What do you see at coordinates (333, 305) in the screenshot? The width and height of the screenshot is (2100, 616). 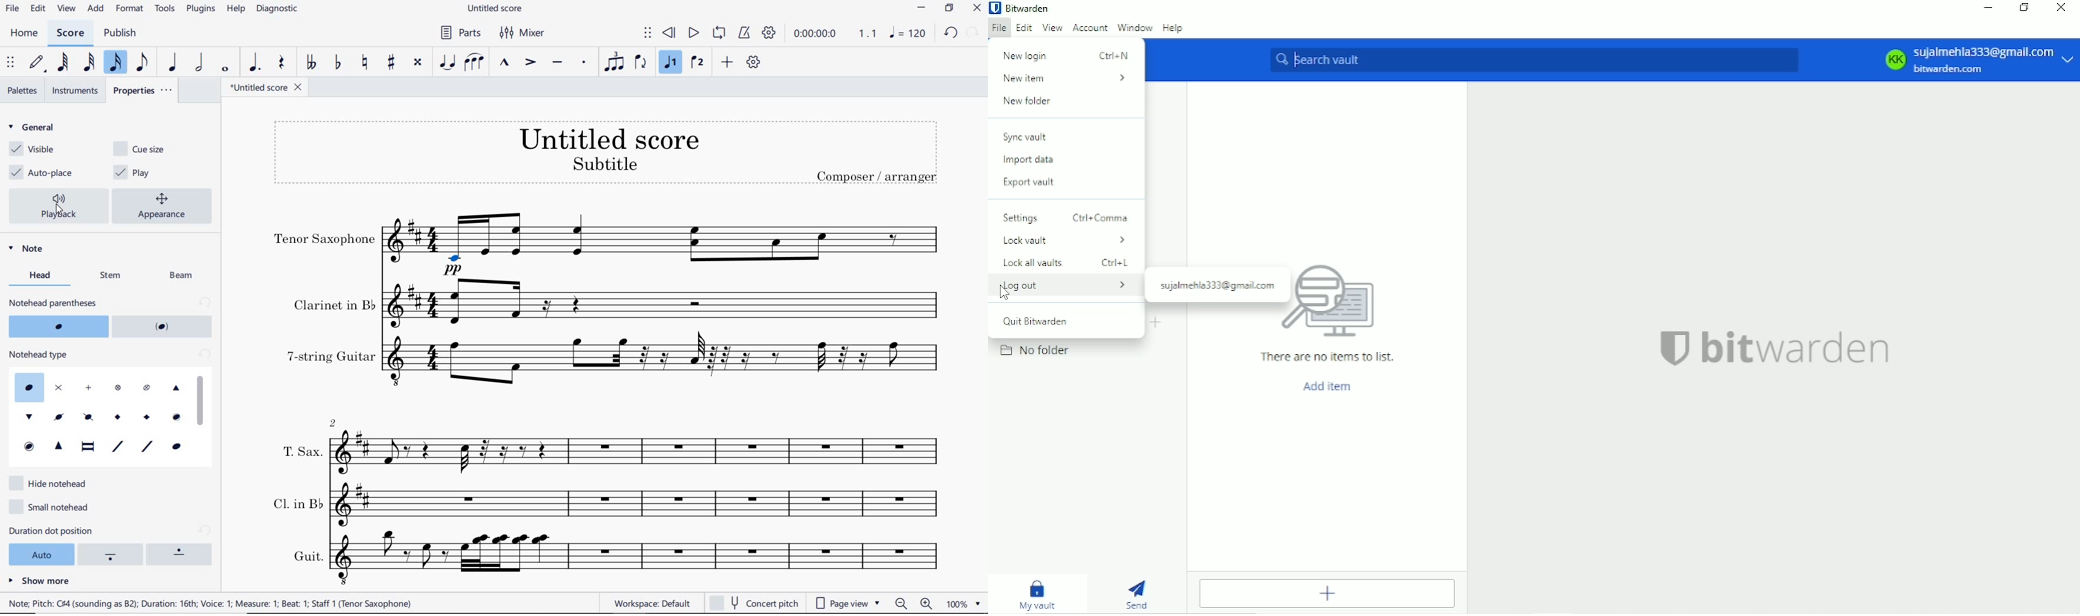 I see `text` at bounding box center [333, 305].